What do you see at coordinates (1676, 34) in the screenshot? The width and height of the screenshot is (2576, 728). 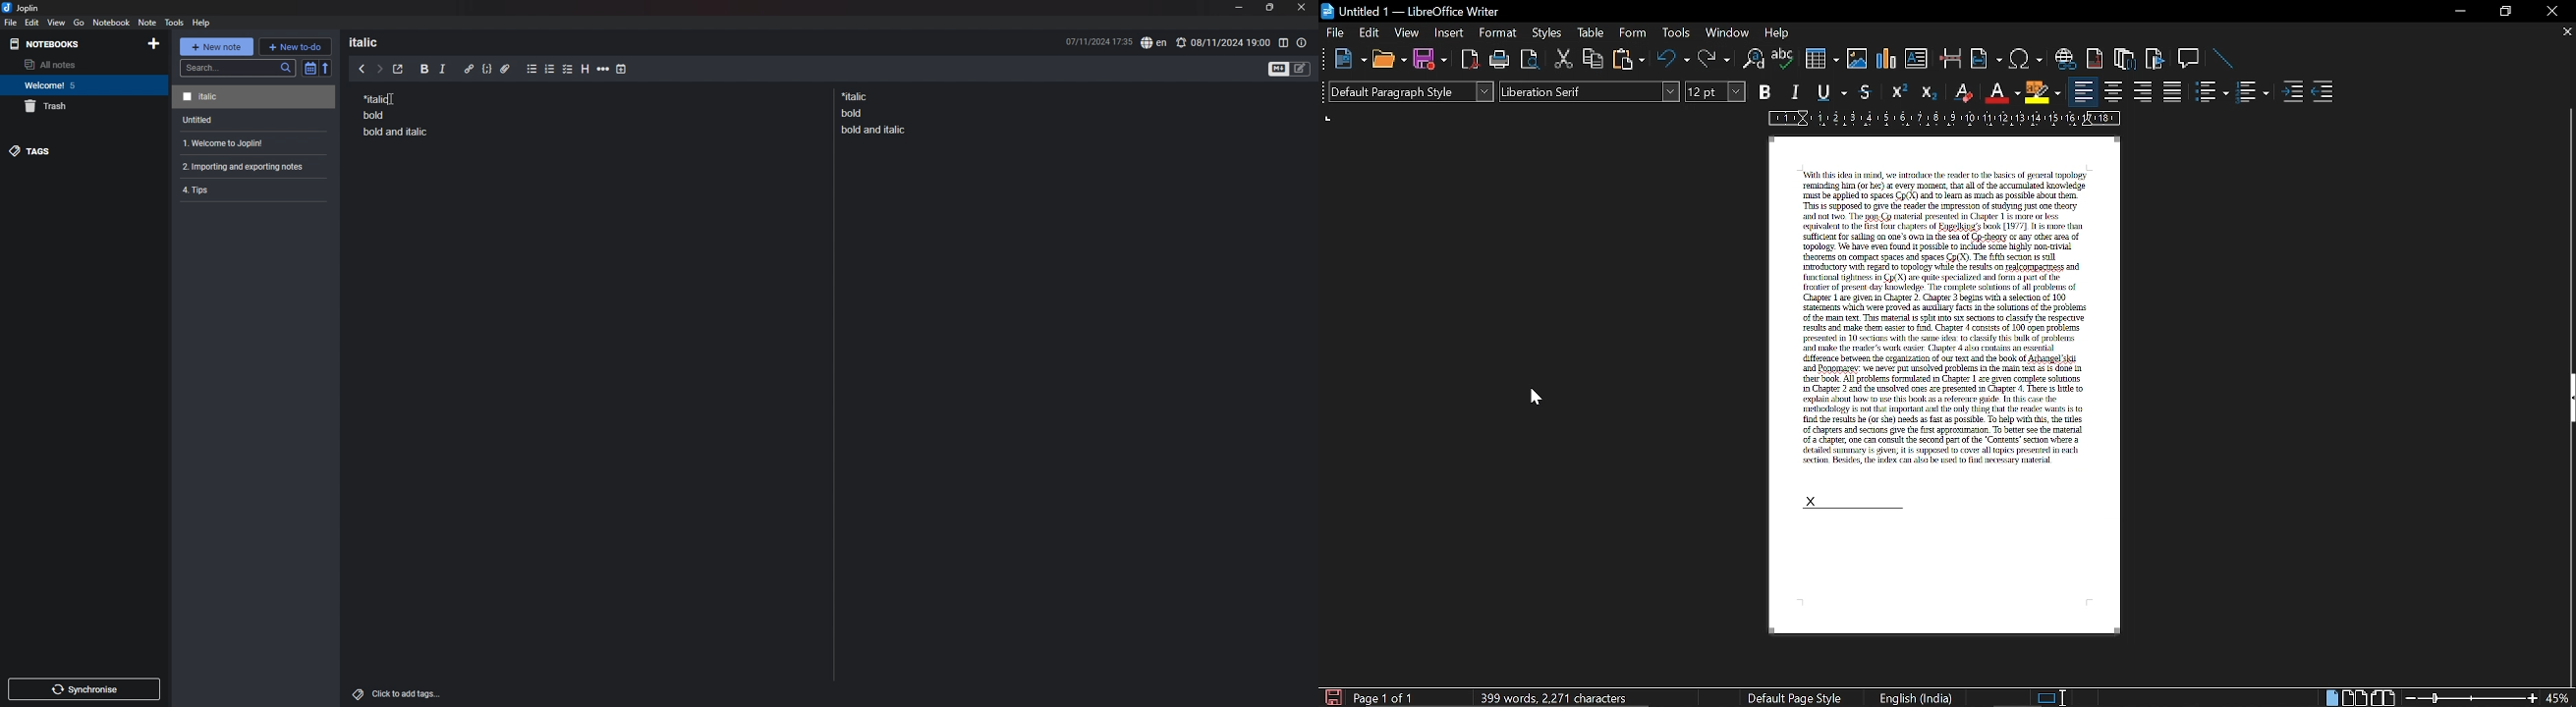 I see `tools` at bounding box center [1676, 34].